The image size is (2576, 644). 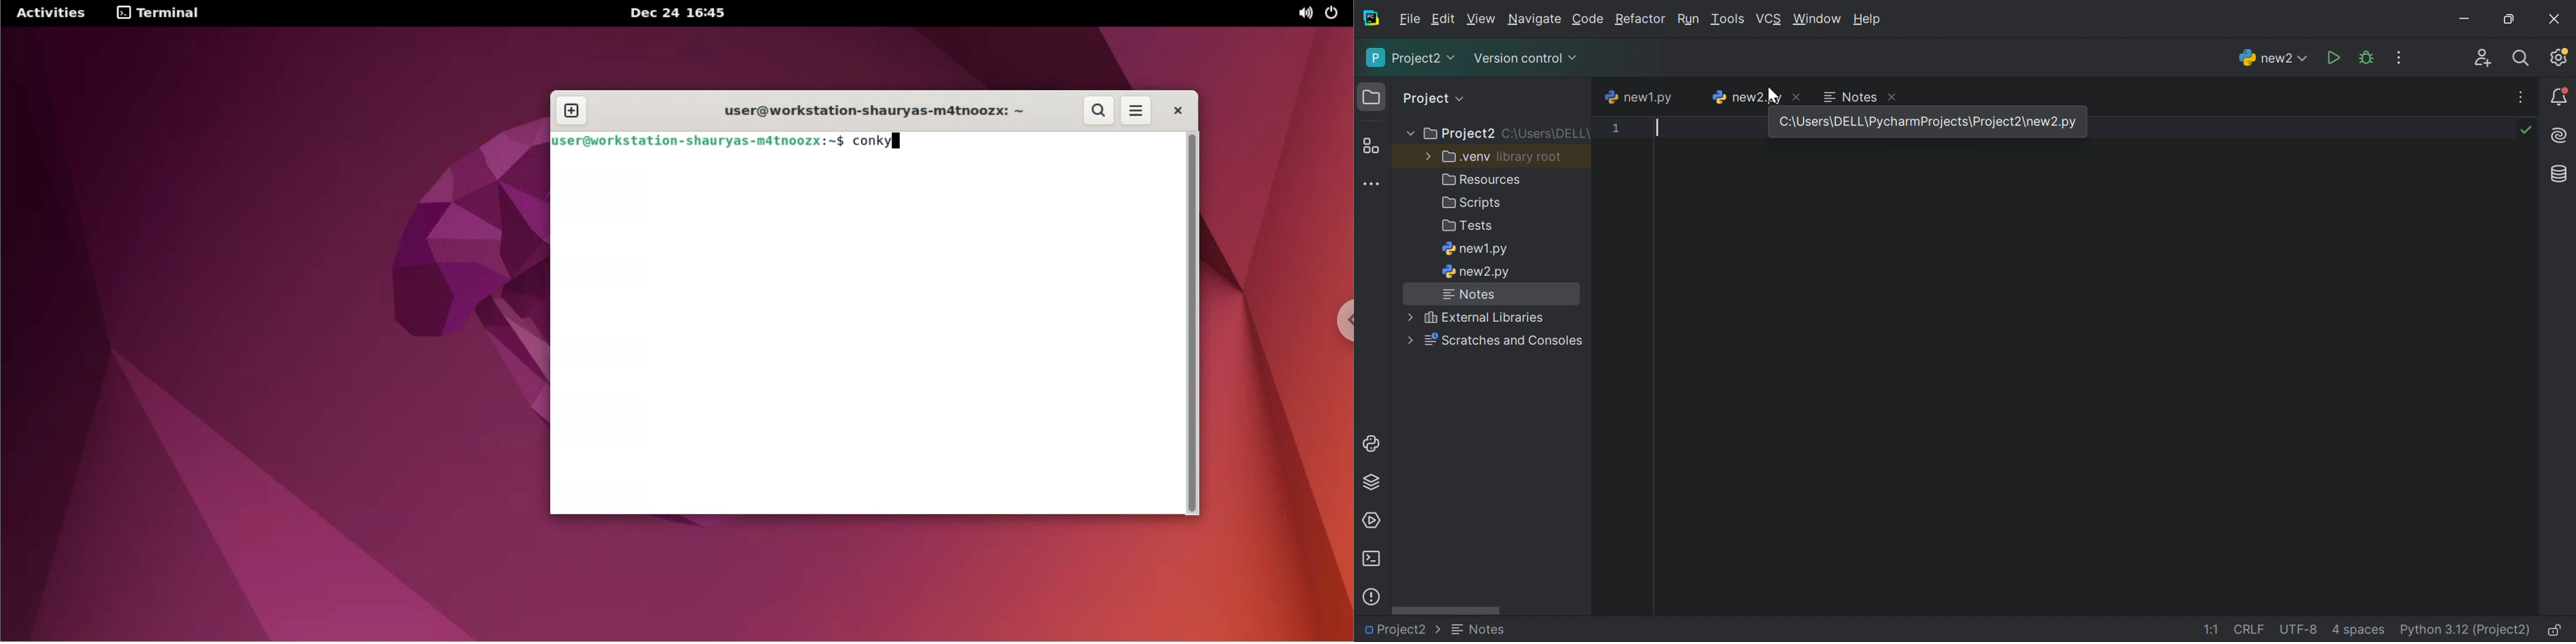 What do you see at coordinates (1615, 130) in the screenshot?
I see `1` at bounding box center [1615, 130].